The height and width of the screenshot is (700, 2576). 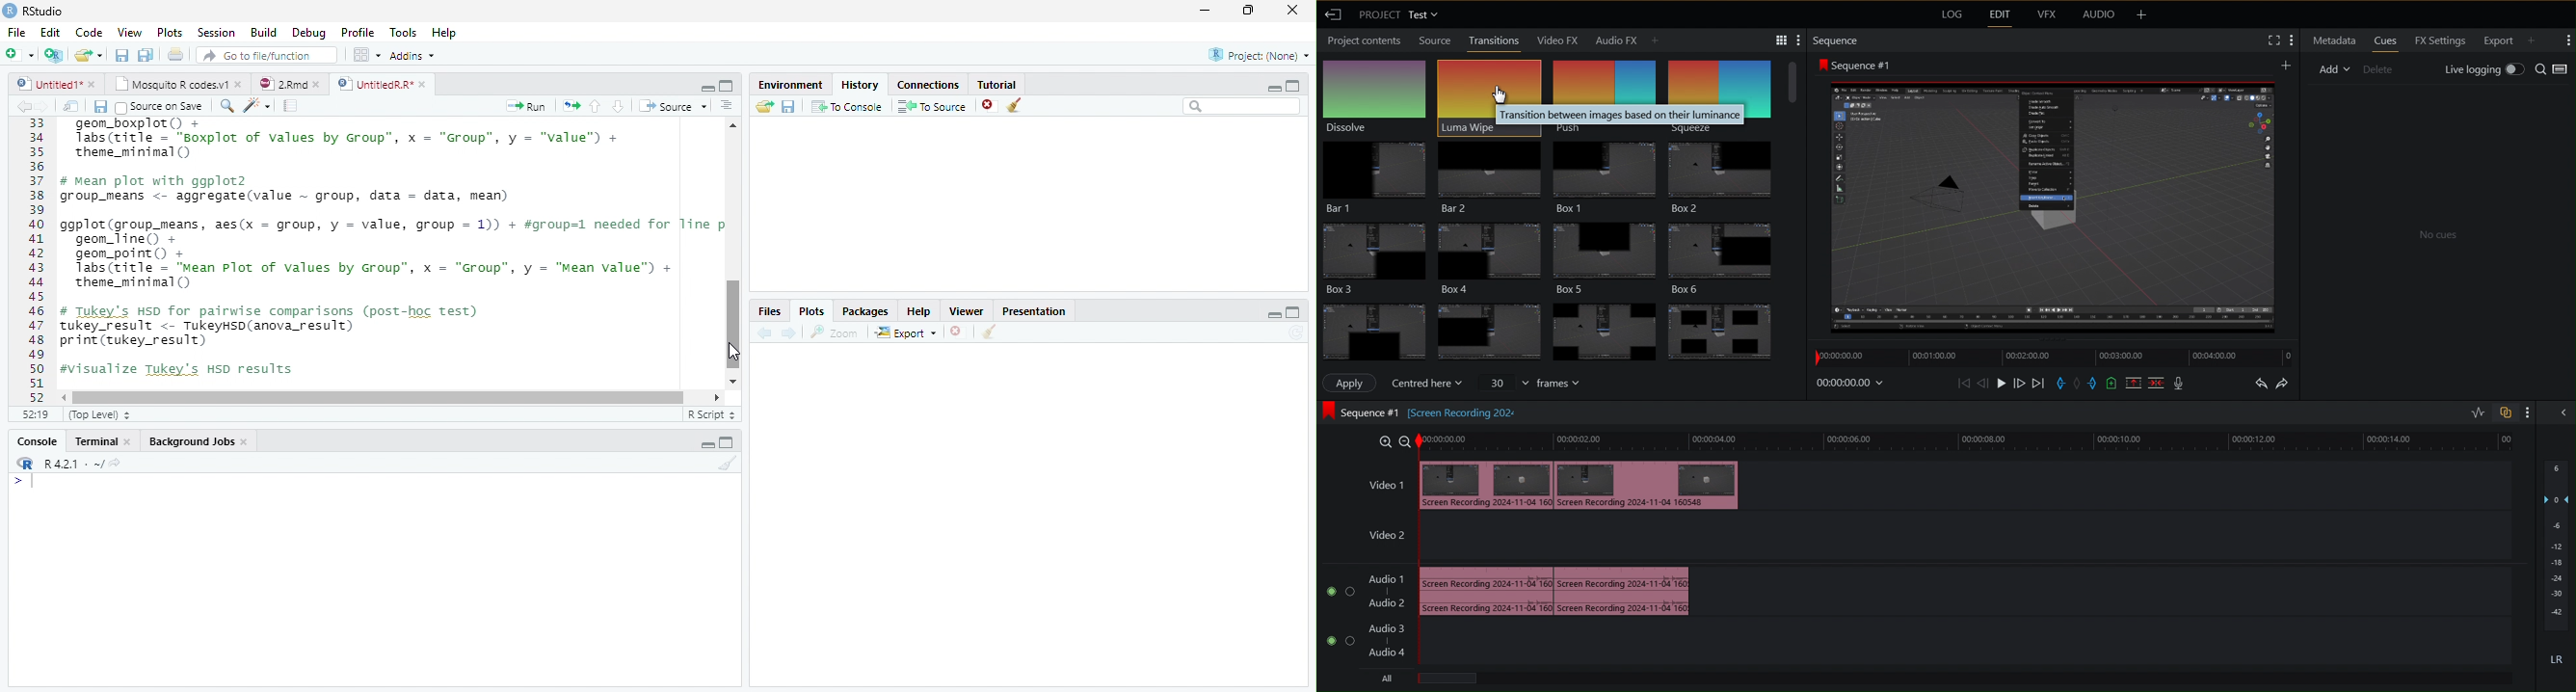 What do you see at coordinates (102, 415) in the screenshot?
I see `Top level` at bounding box center [102, 415].